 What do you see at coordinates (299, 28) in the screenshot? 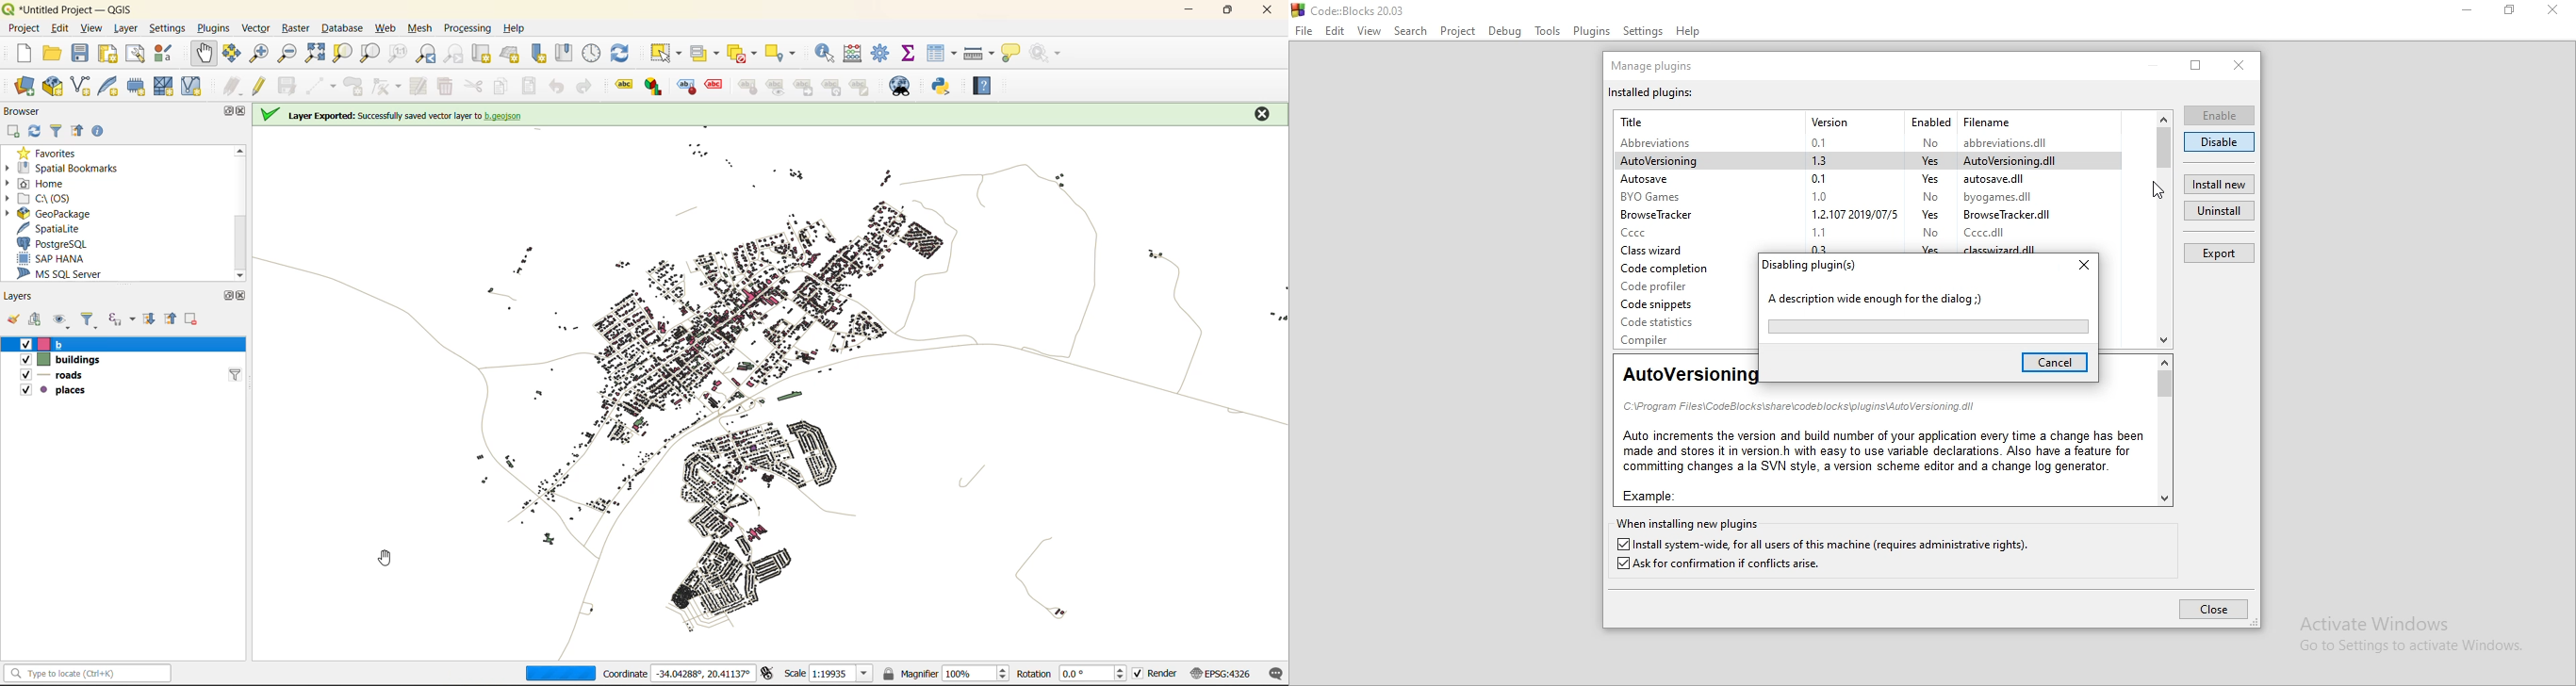
I see `raster` at bounding box center [299, 28].